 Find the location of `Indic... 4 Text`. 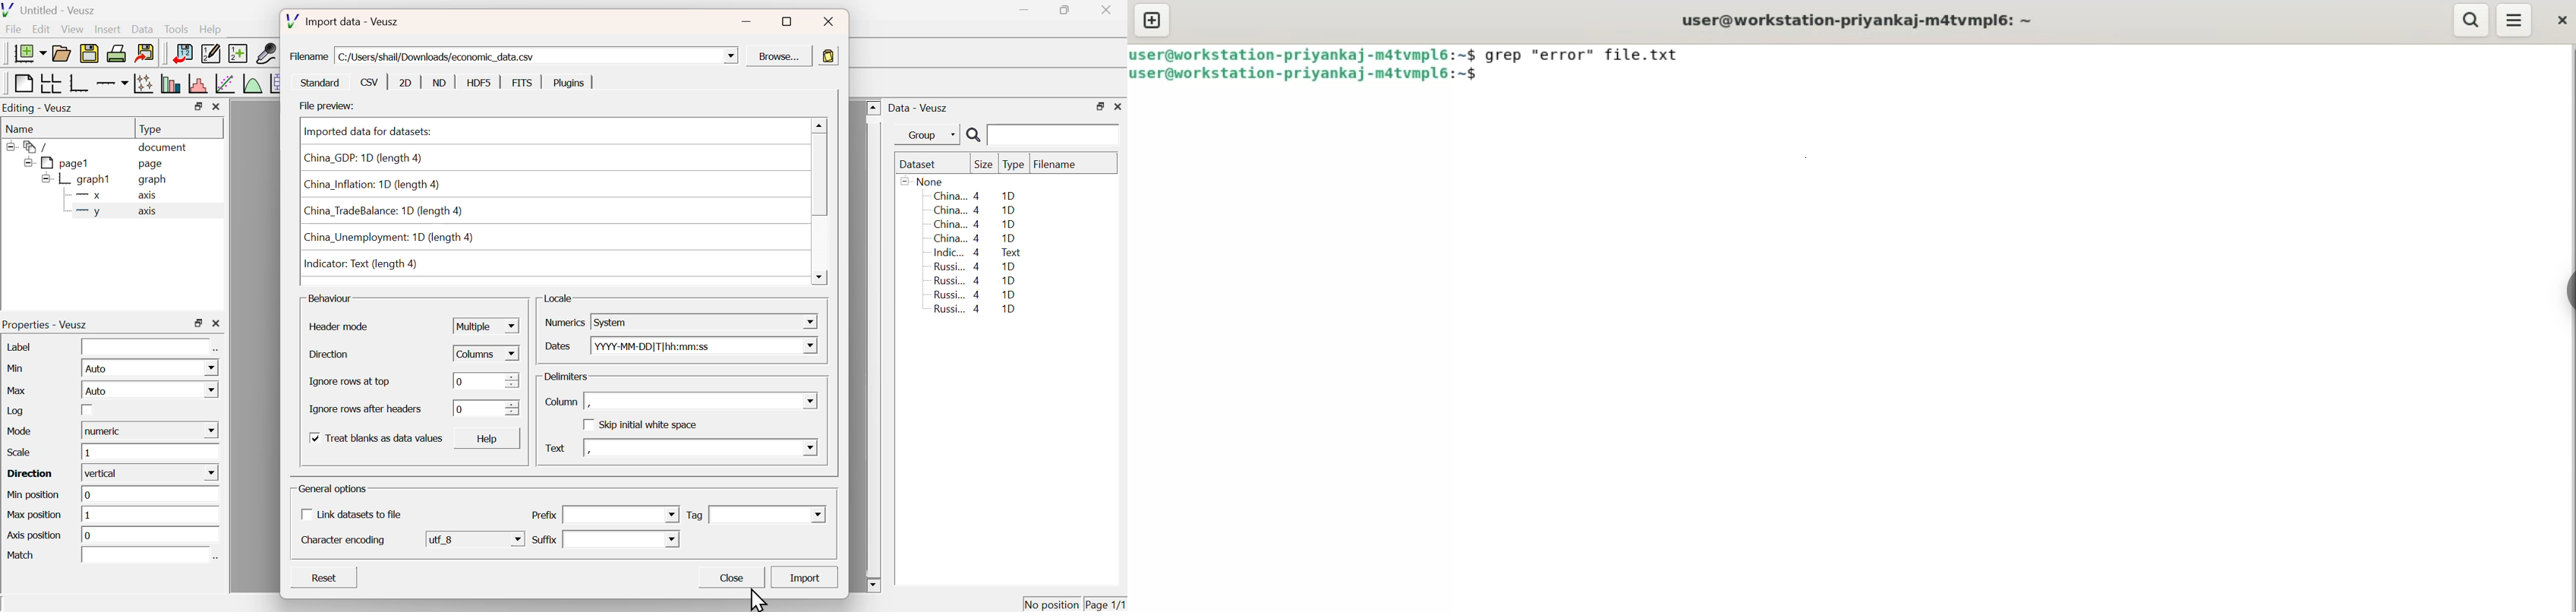

Indic... 4 Text is located at coordinates (977, 253).